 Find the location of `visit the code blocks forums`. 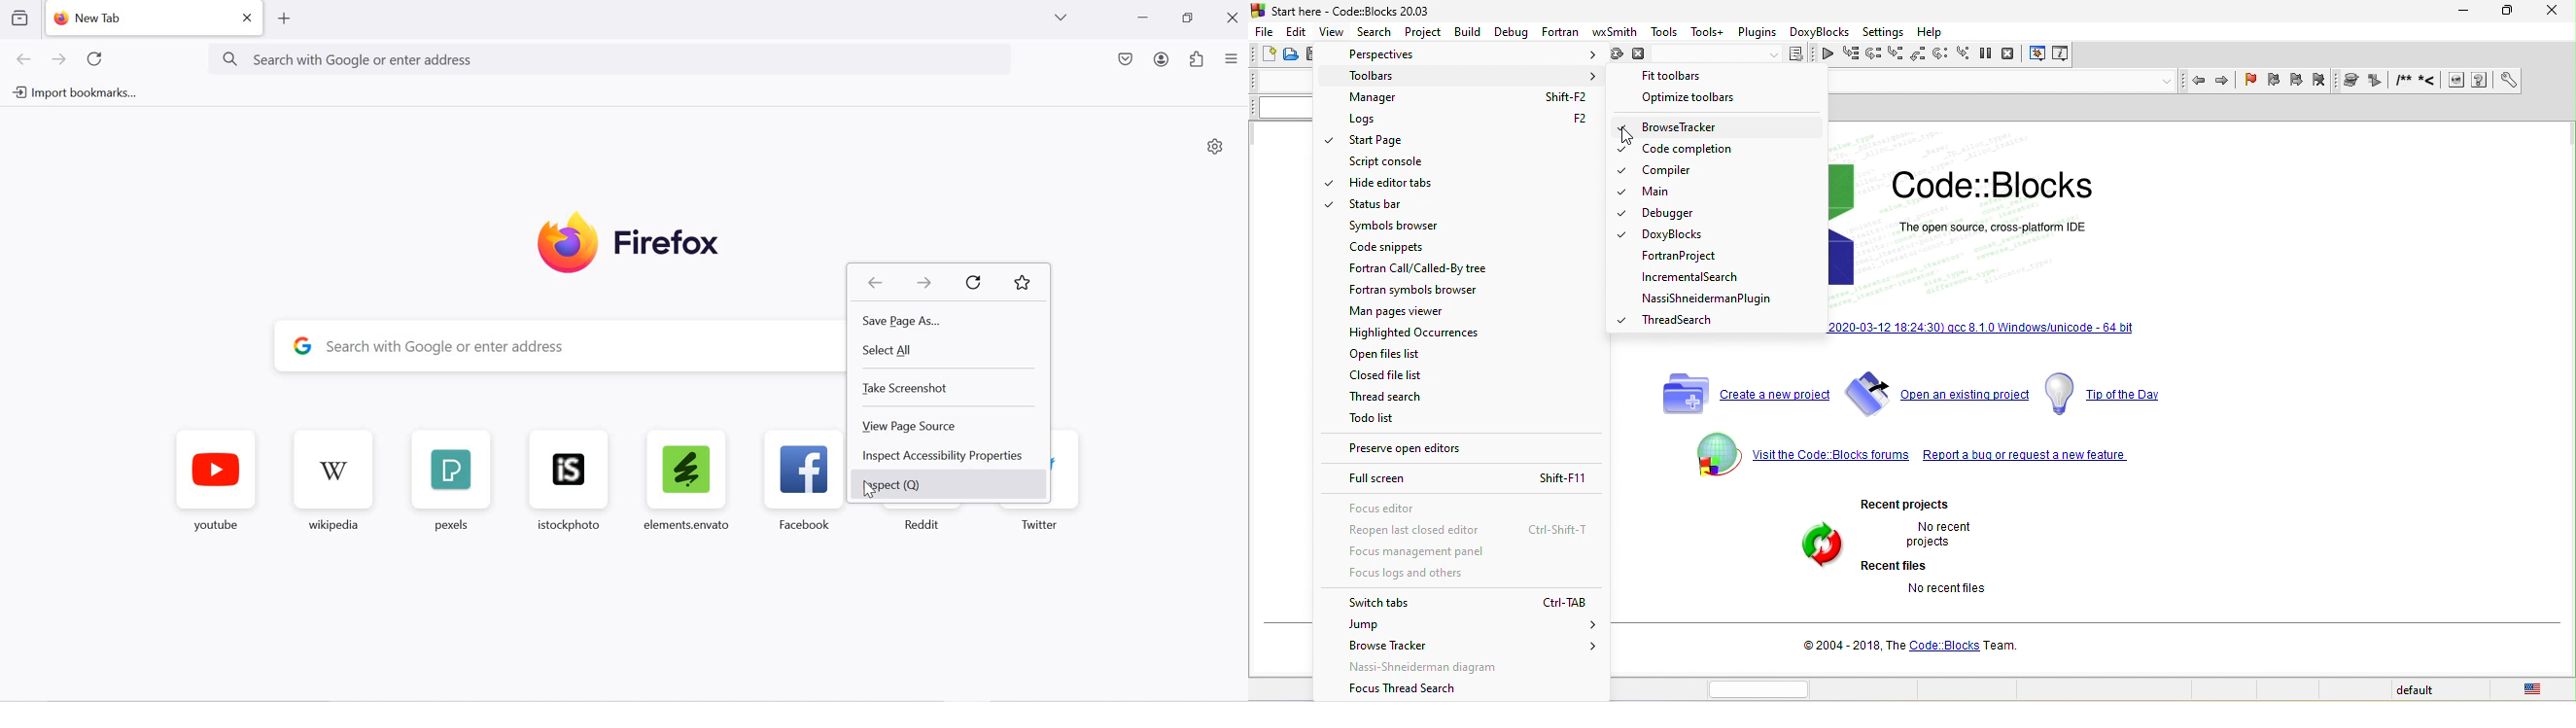

visit the code blocks forums is located at coordinates (1795, 452).